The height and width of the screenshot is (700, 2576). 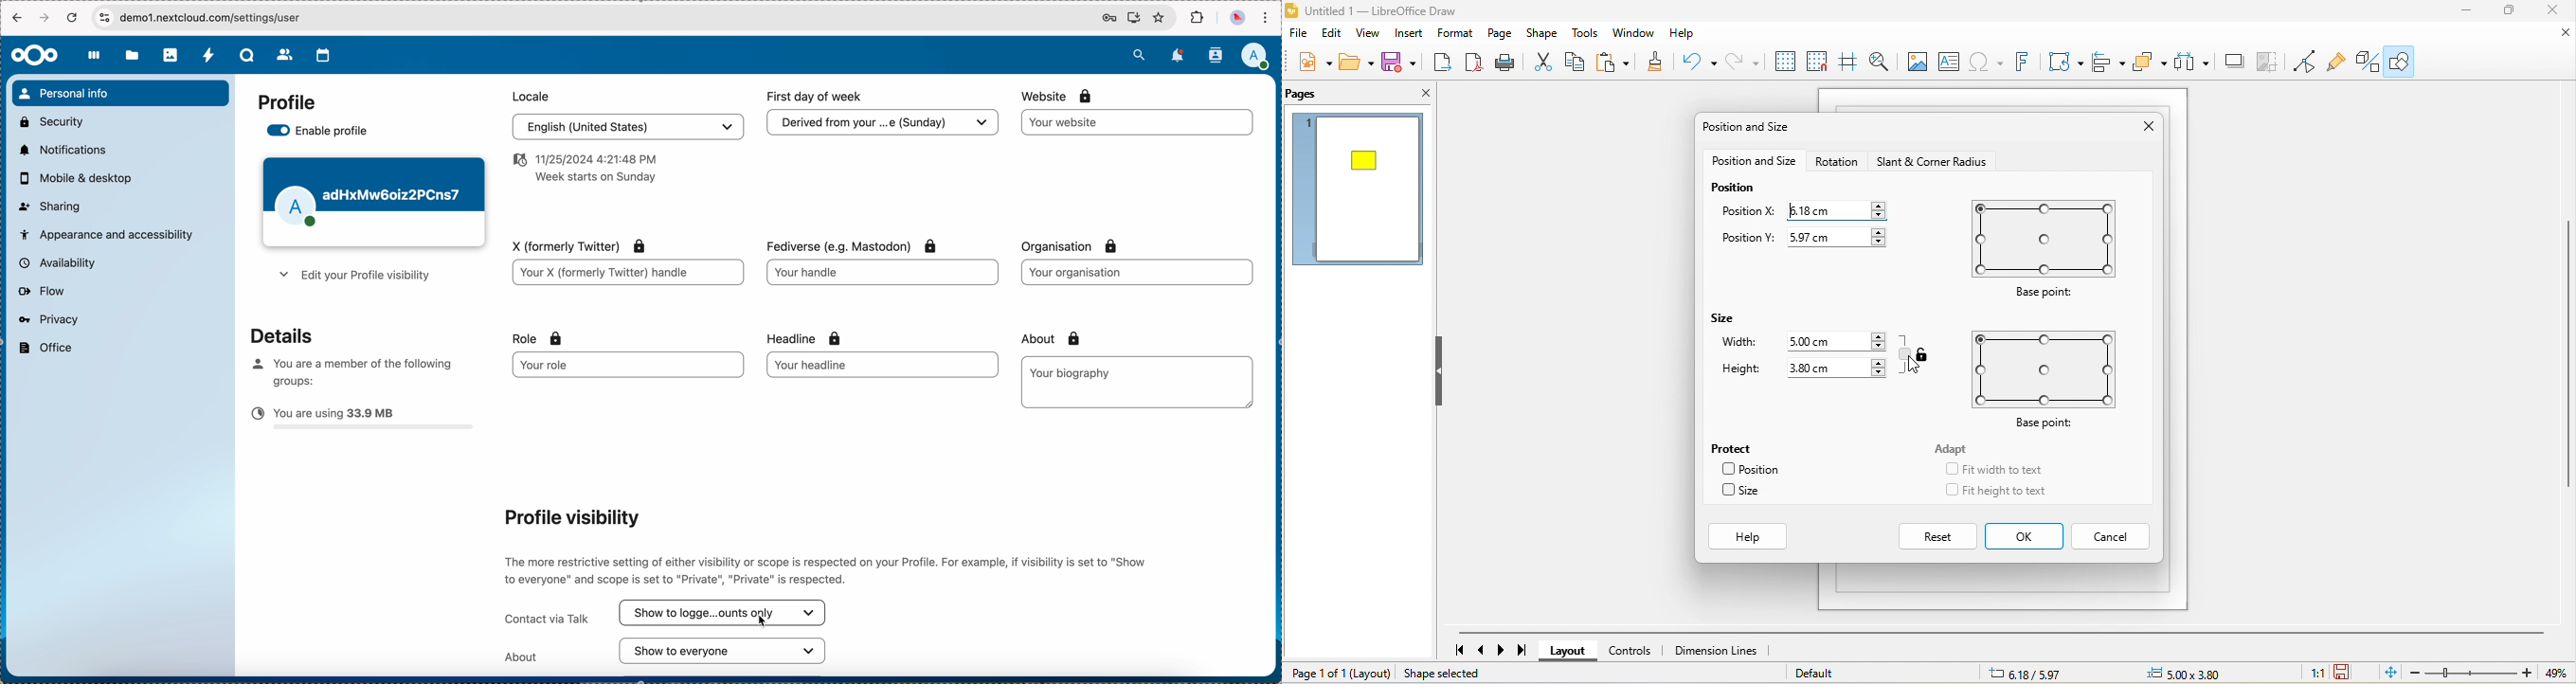 I want to click on since the last save, so click(x=2346, y=673).